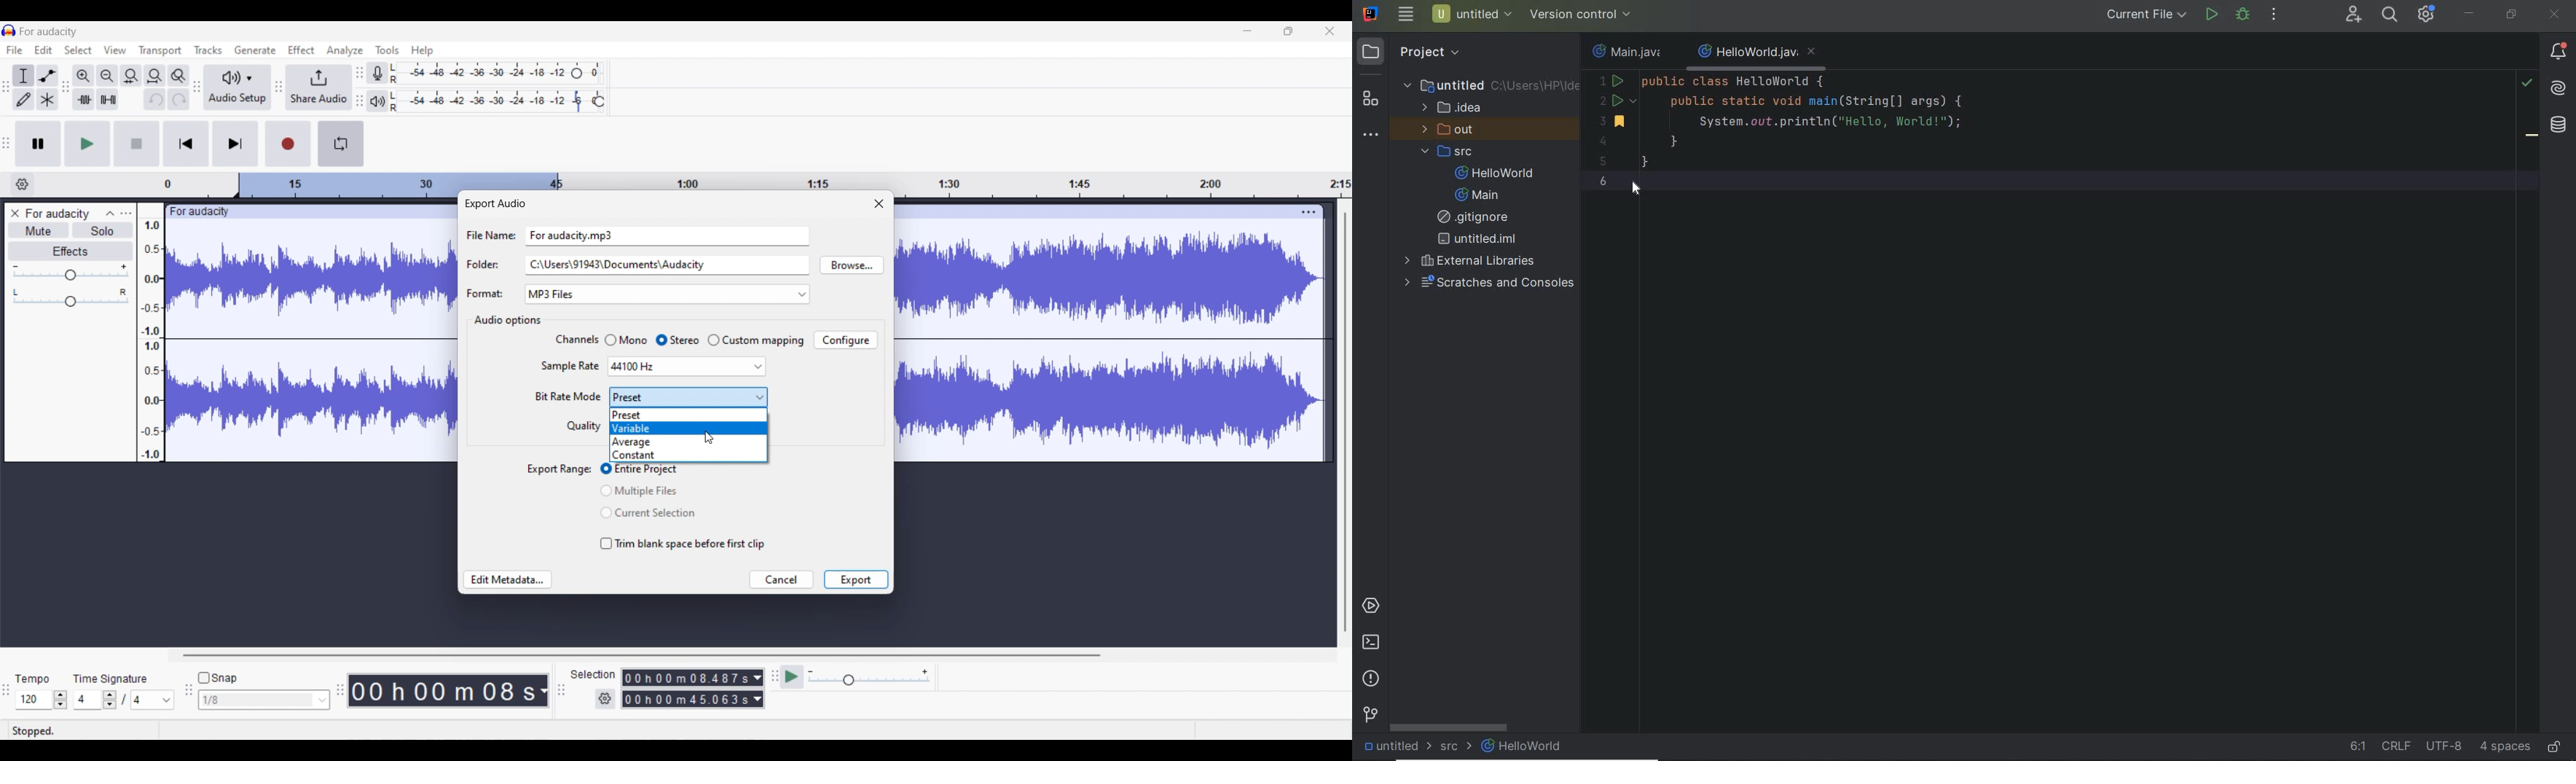  Describe the element at coordinates (47, 99) in the screenshot. I see `Multi-tool` at that location.